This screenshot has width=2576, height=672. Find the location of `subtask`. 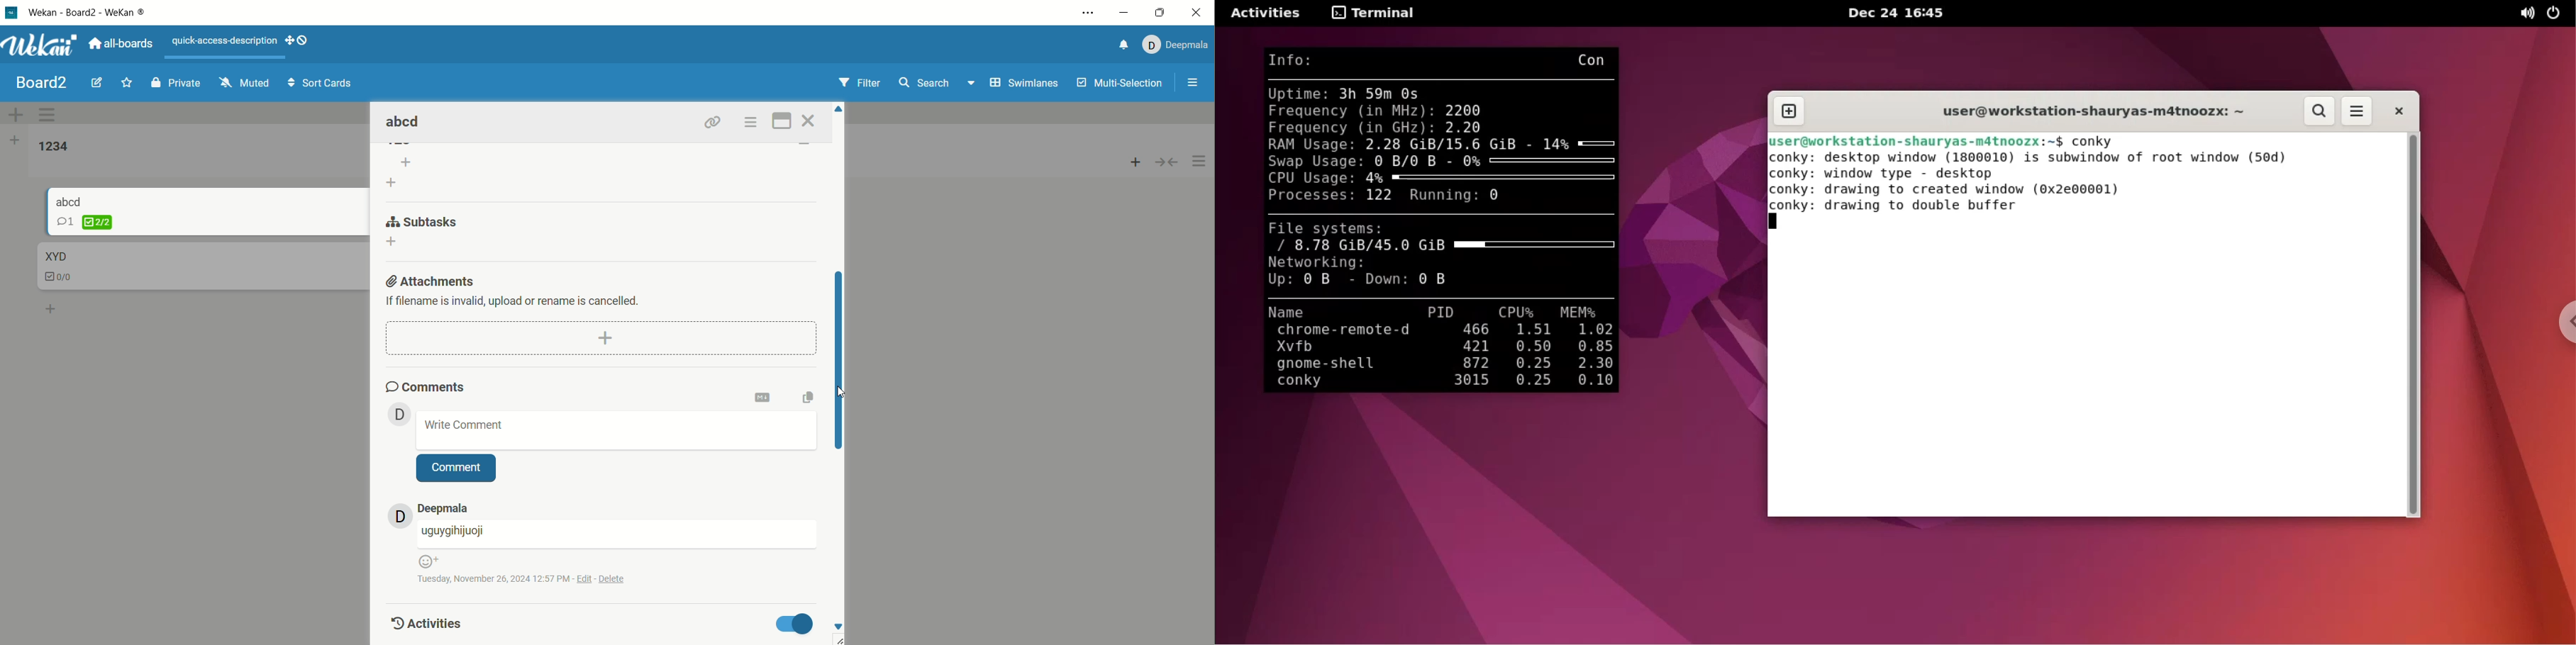

subtask is located at coordinates (424, 219).